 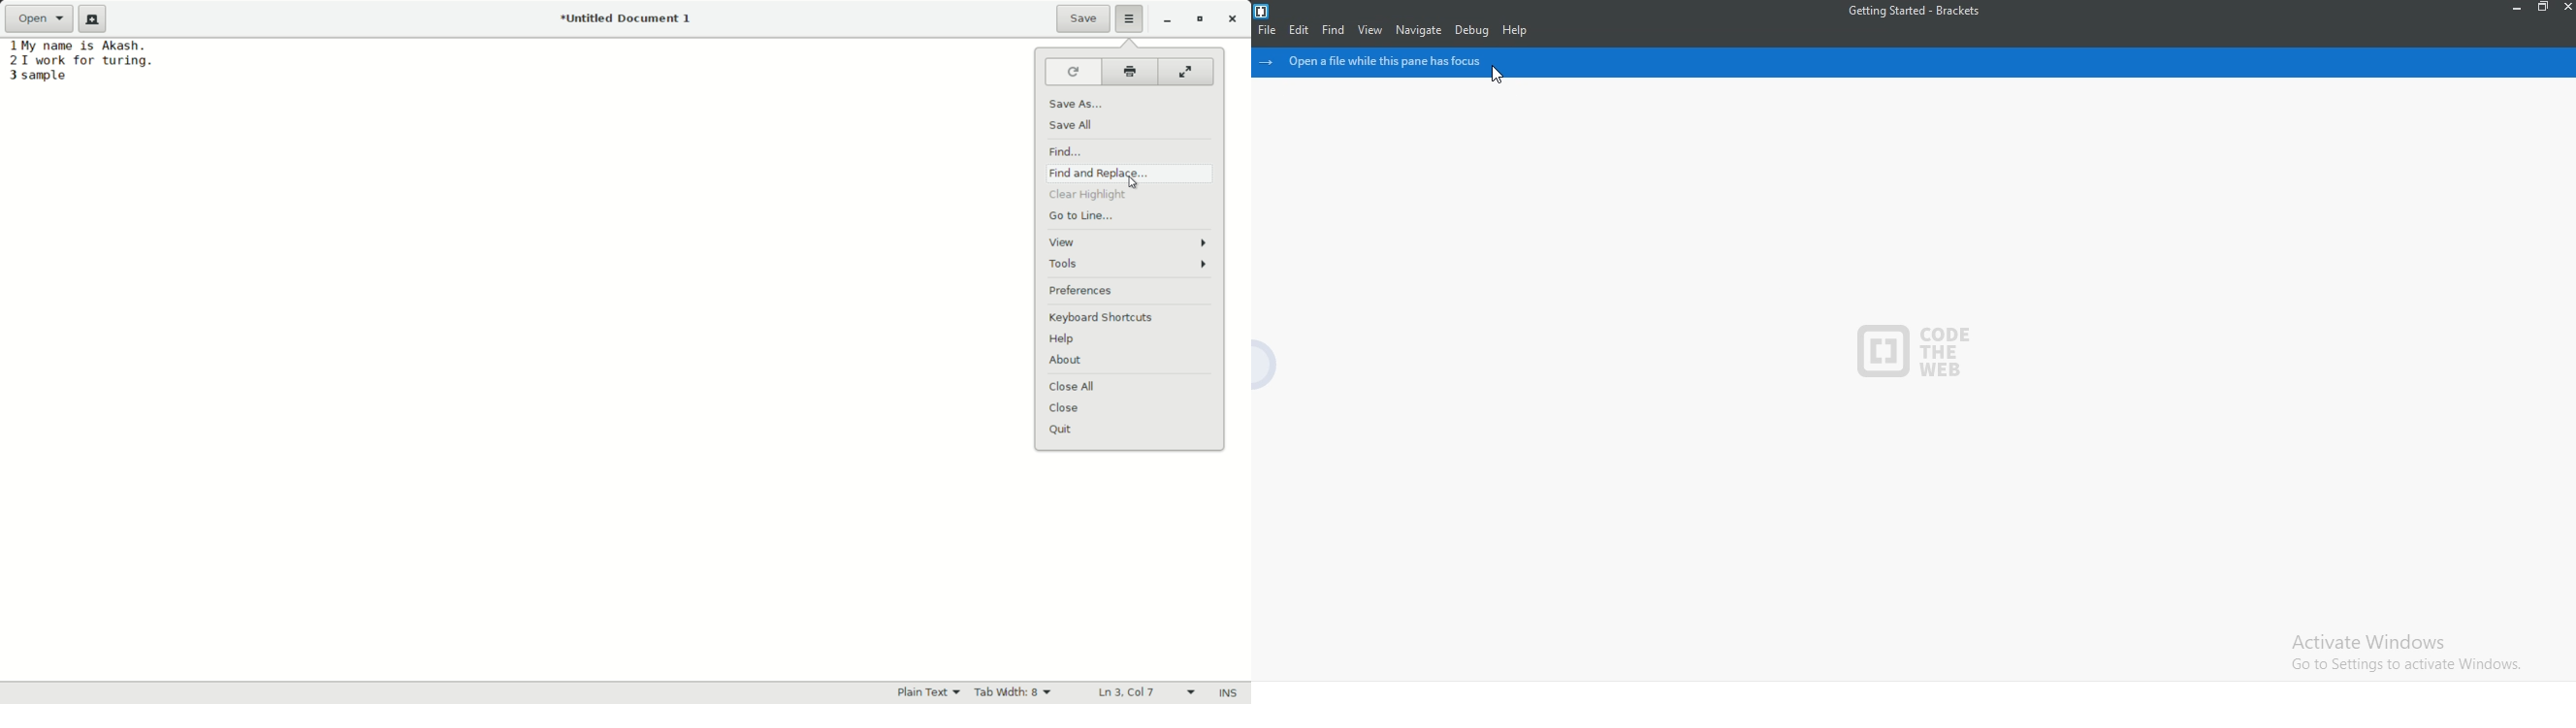 I want to click on Close, so click(x=2566, y=8).